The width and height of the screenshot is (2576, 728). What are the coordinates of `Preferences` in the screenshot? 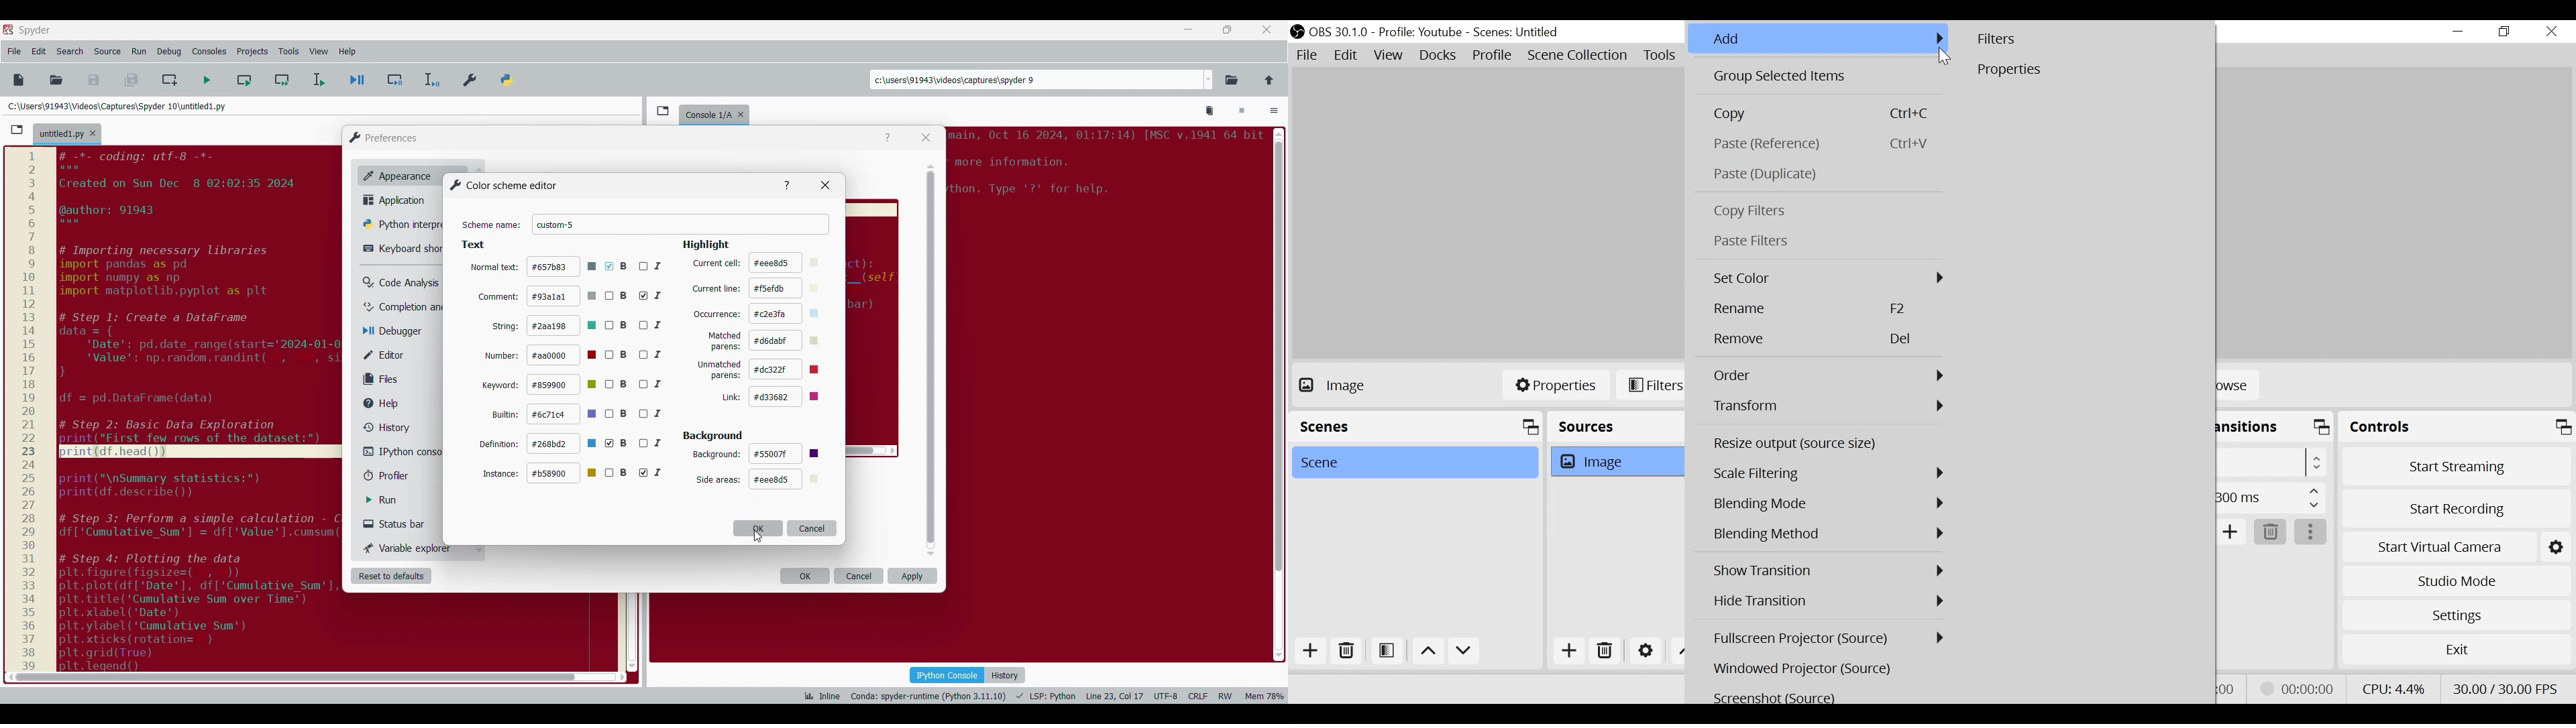 It's located at (471, 77).